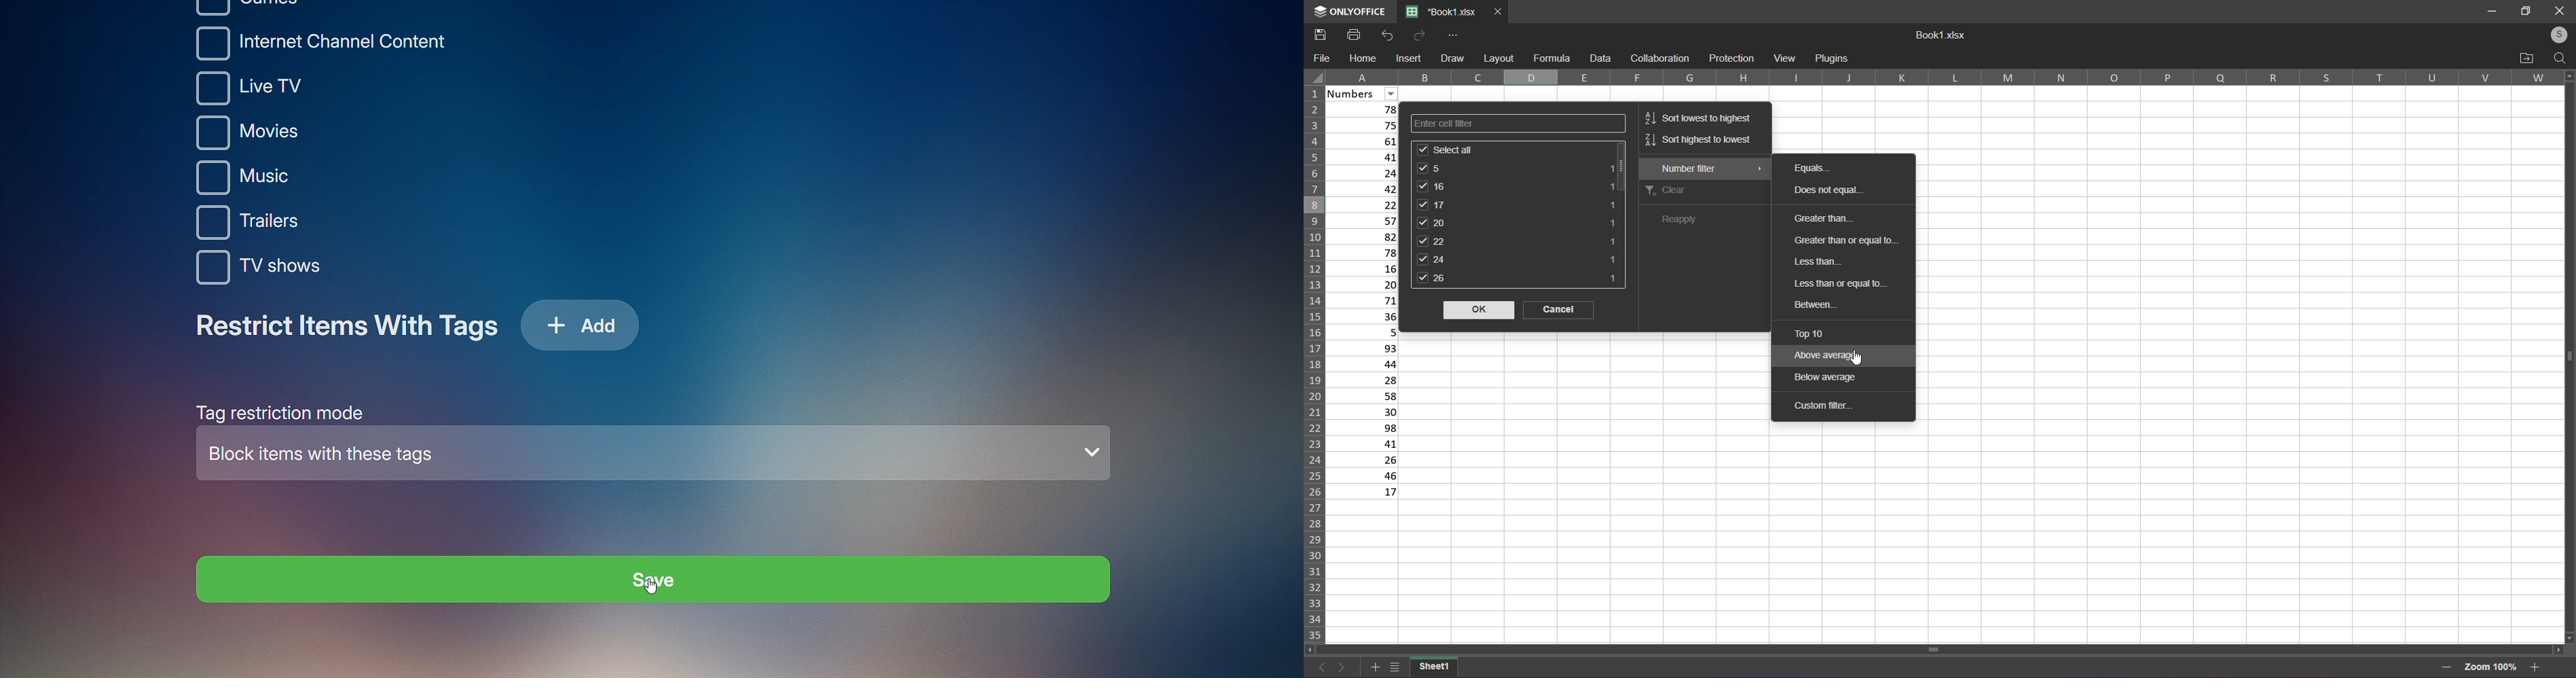  I want to click on 42, so click(1367, 189).